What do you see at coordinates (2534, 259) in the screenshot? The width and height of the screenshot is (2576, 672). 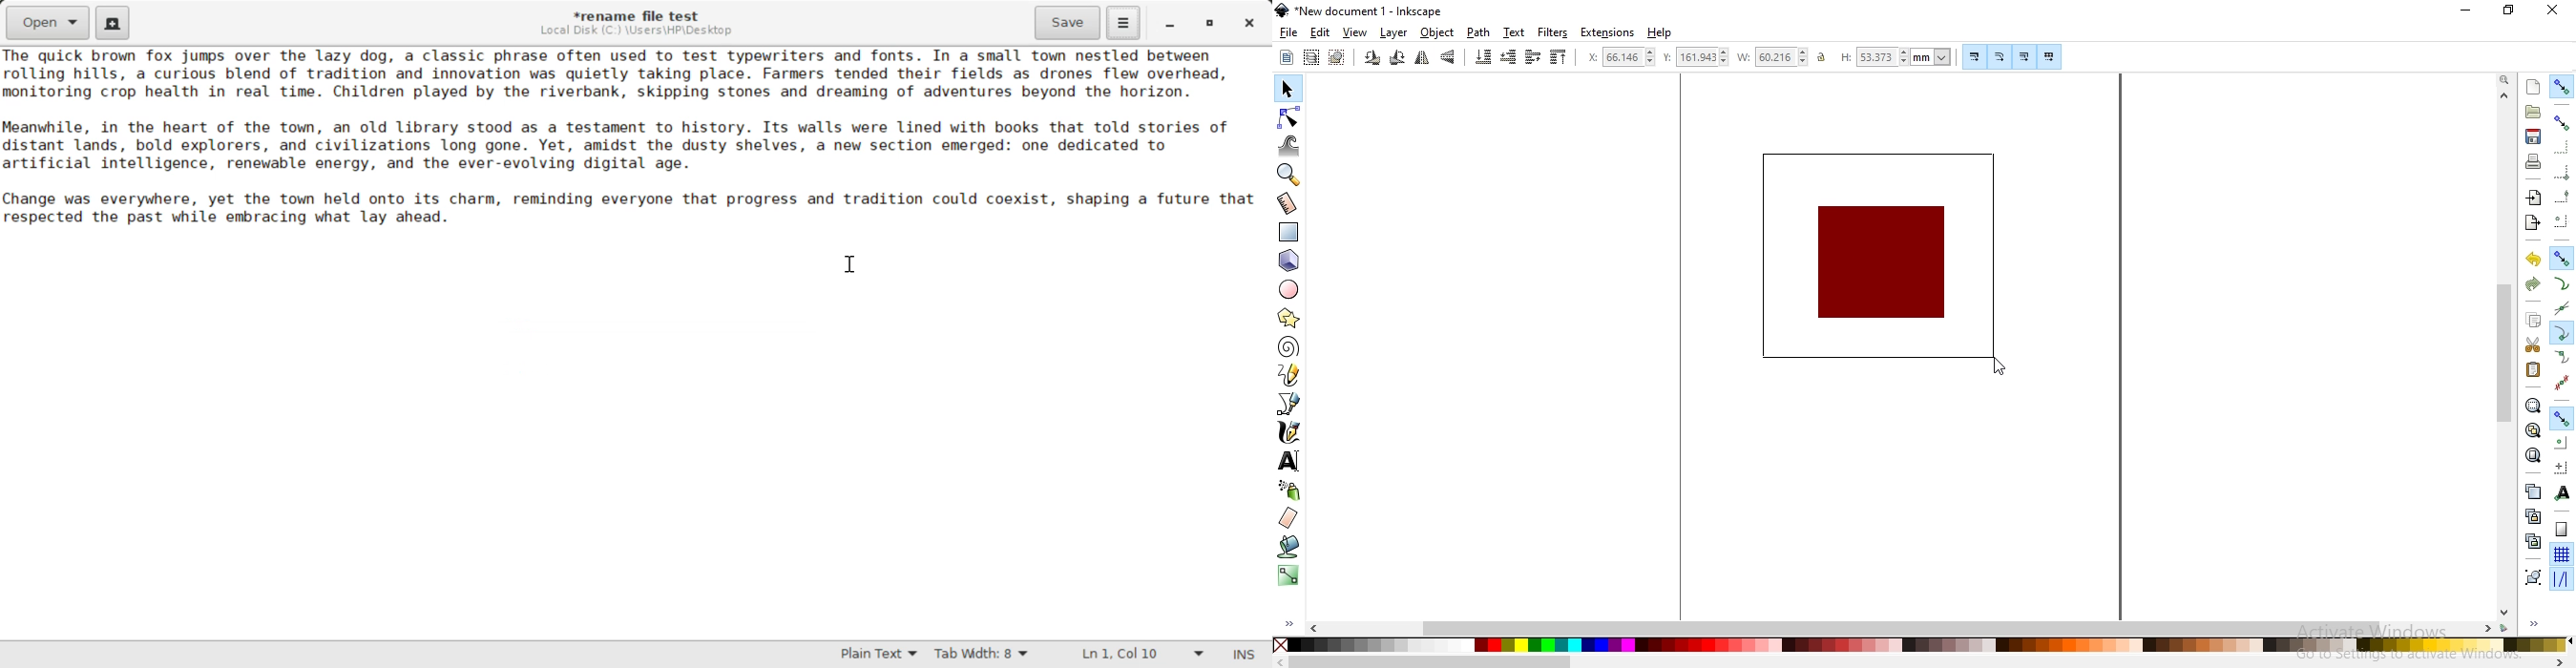 I see `undo an action` at bounding box center [2534, 259].